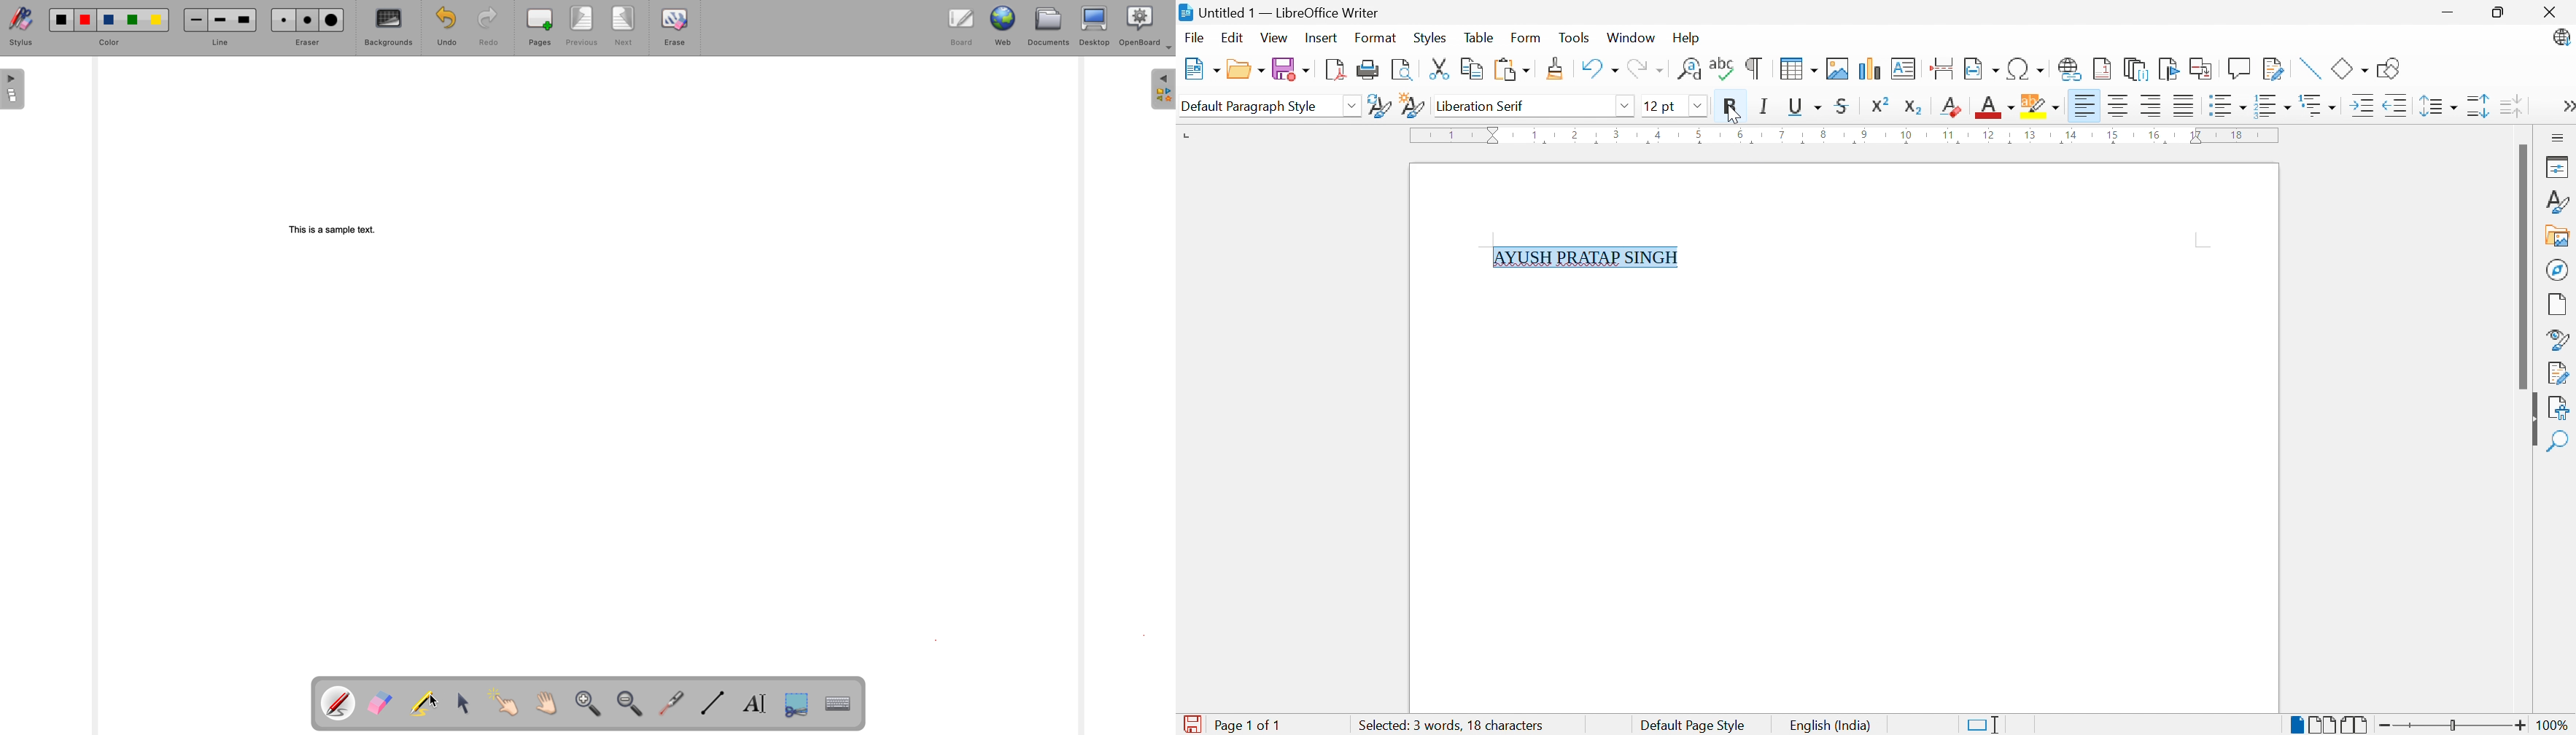 The height and width of the screenshot is (756, 2576). I want to click on Decrease Indent, so click(2398, 106).